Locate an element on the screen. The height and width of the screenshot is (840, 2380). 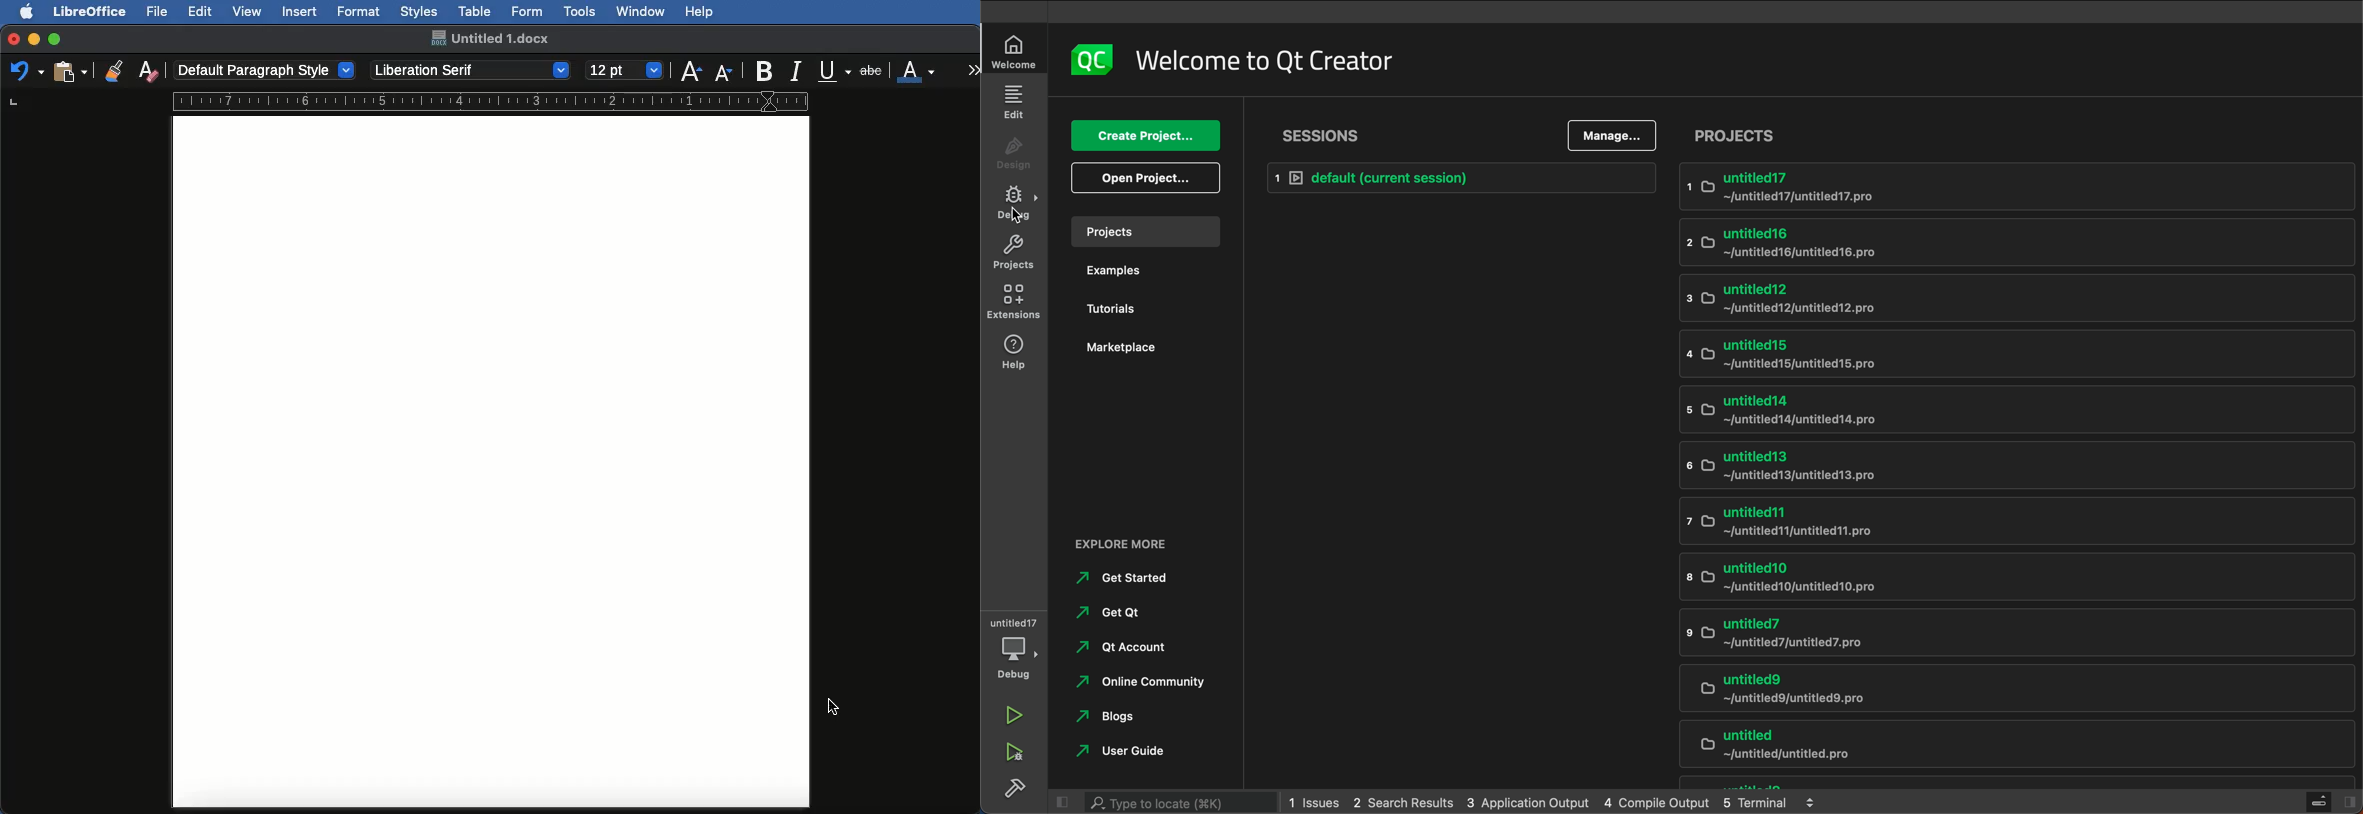
3 Application Output is located at coordinates (1526, 800).